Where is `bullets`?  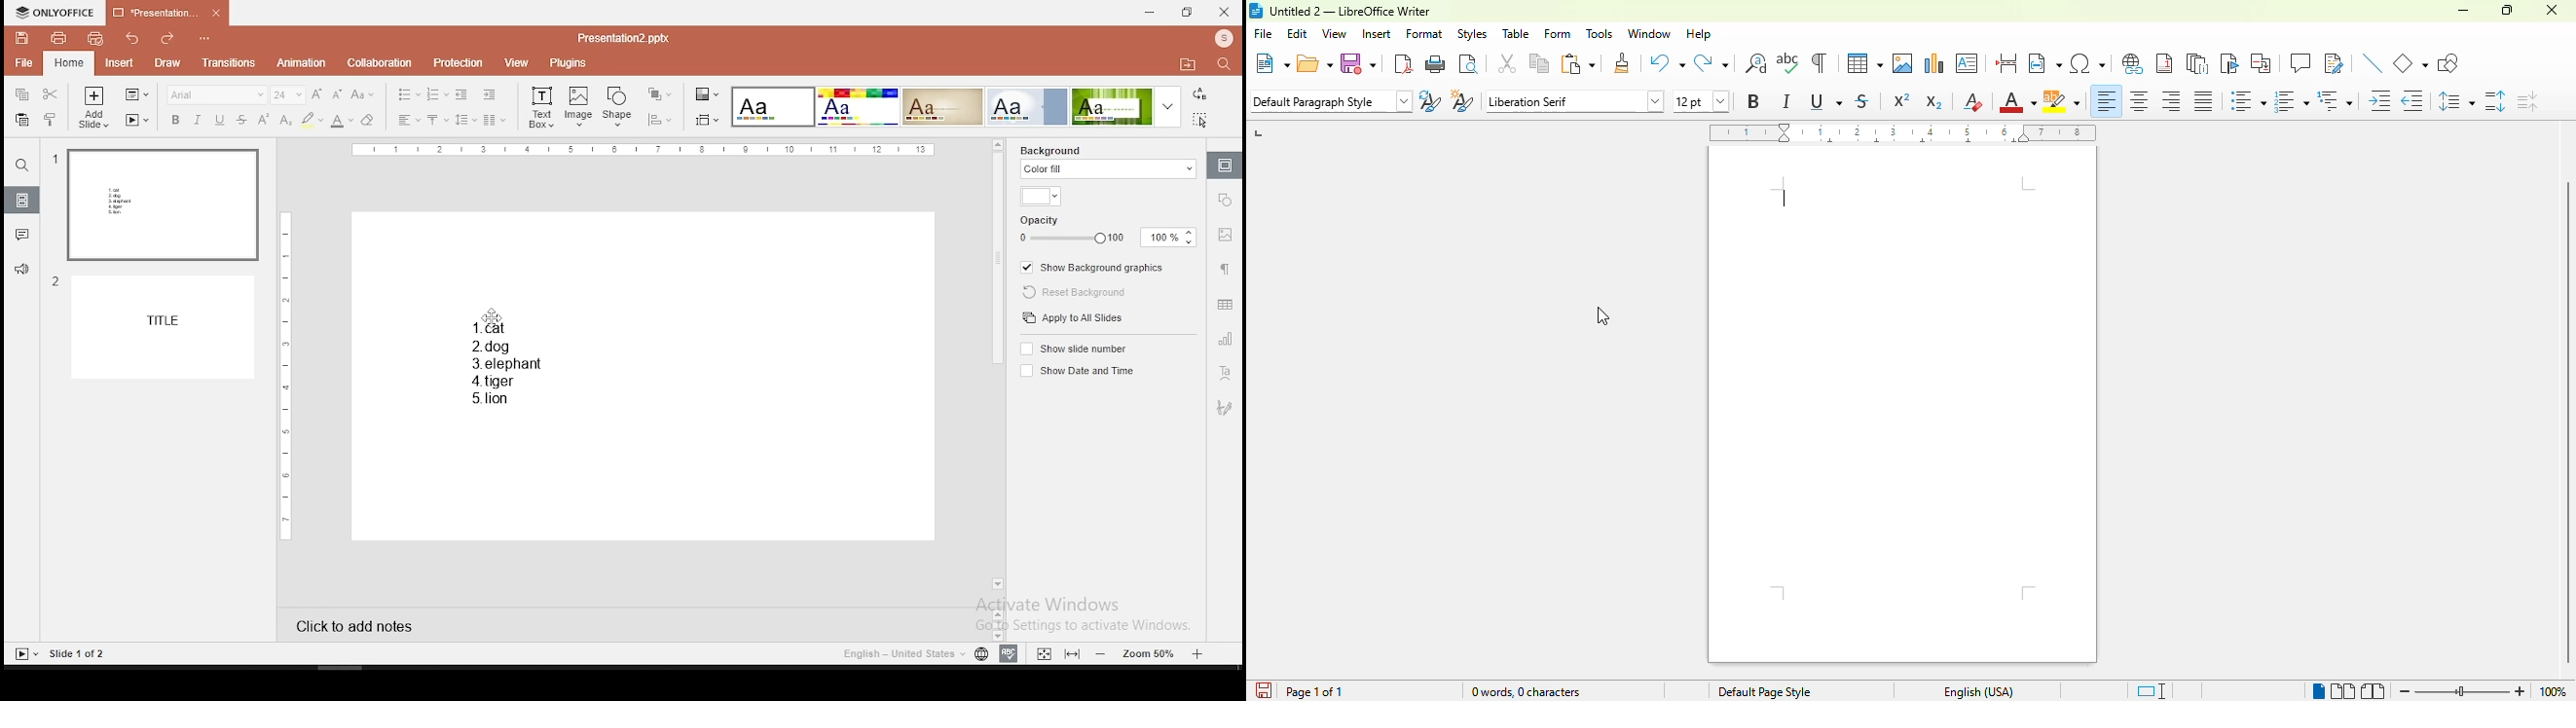
bullets is located at coordinates (409, 95).